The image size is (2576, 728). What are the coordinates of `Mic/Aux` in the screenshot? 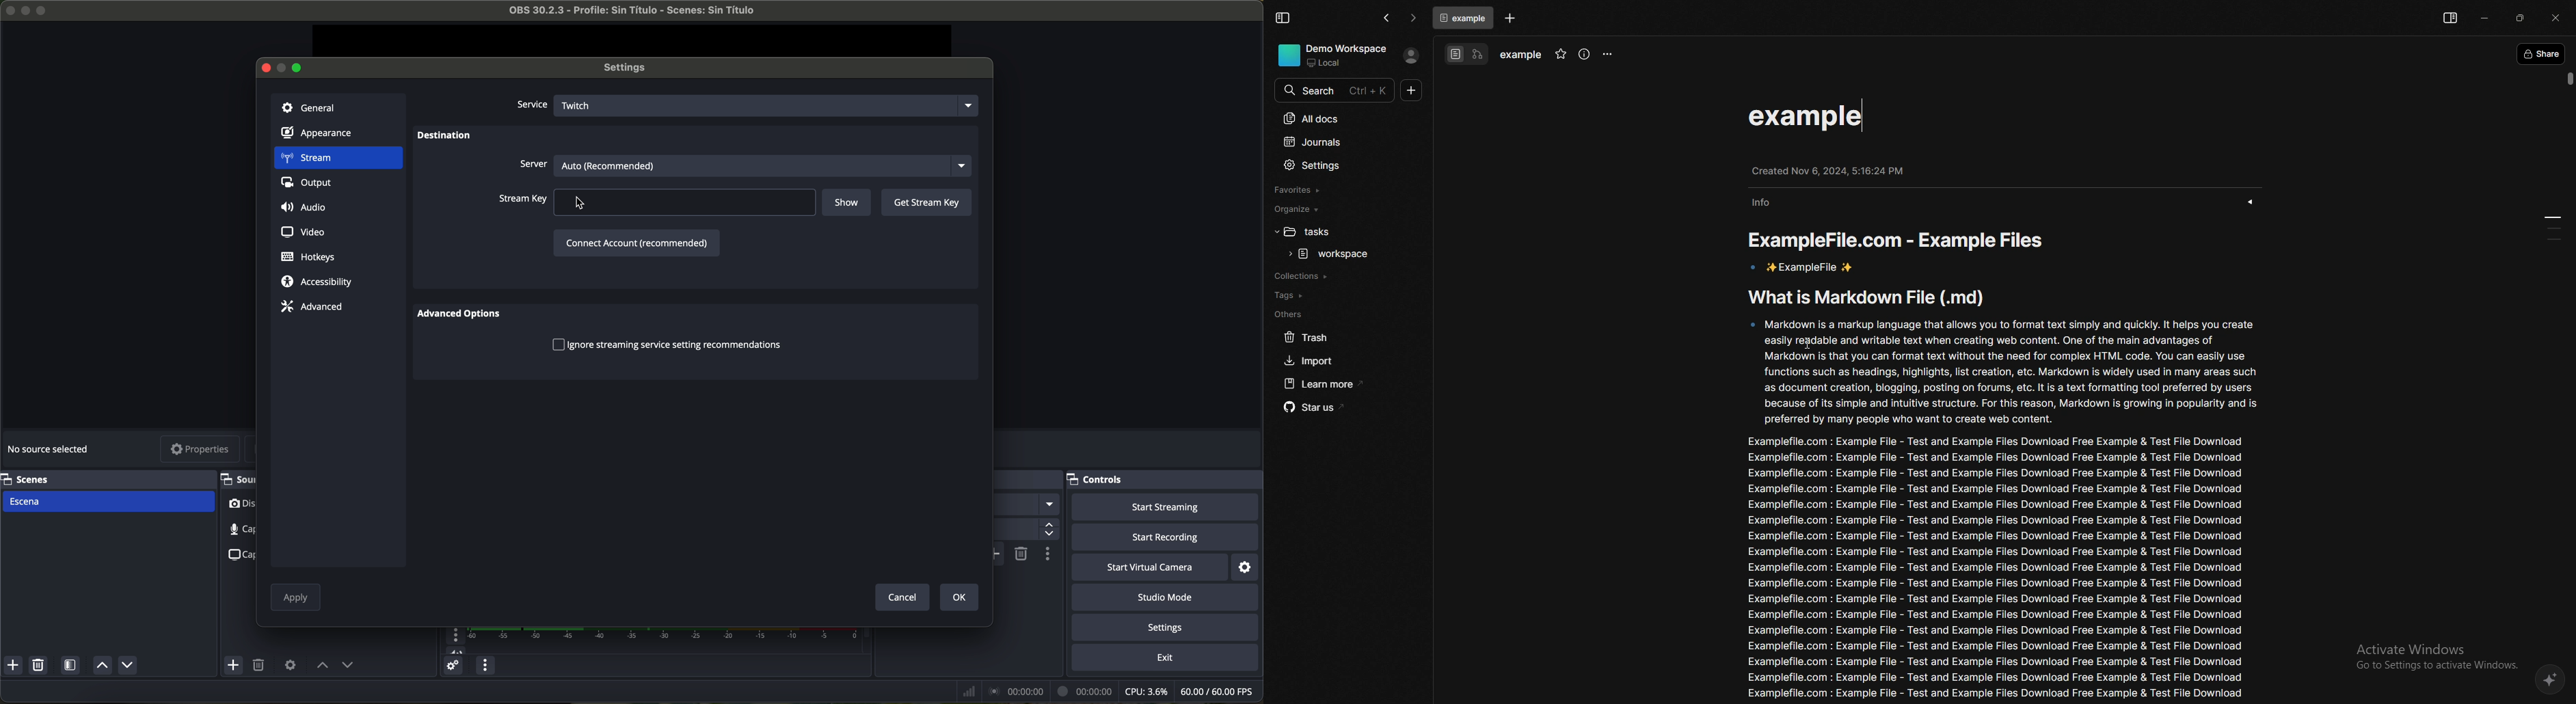 It's located at (648, 640).